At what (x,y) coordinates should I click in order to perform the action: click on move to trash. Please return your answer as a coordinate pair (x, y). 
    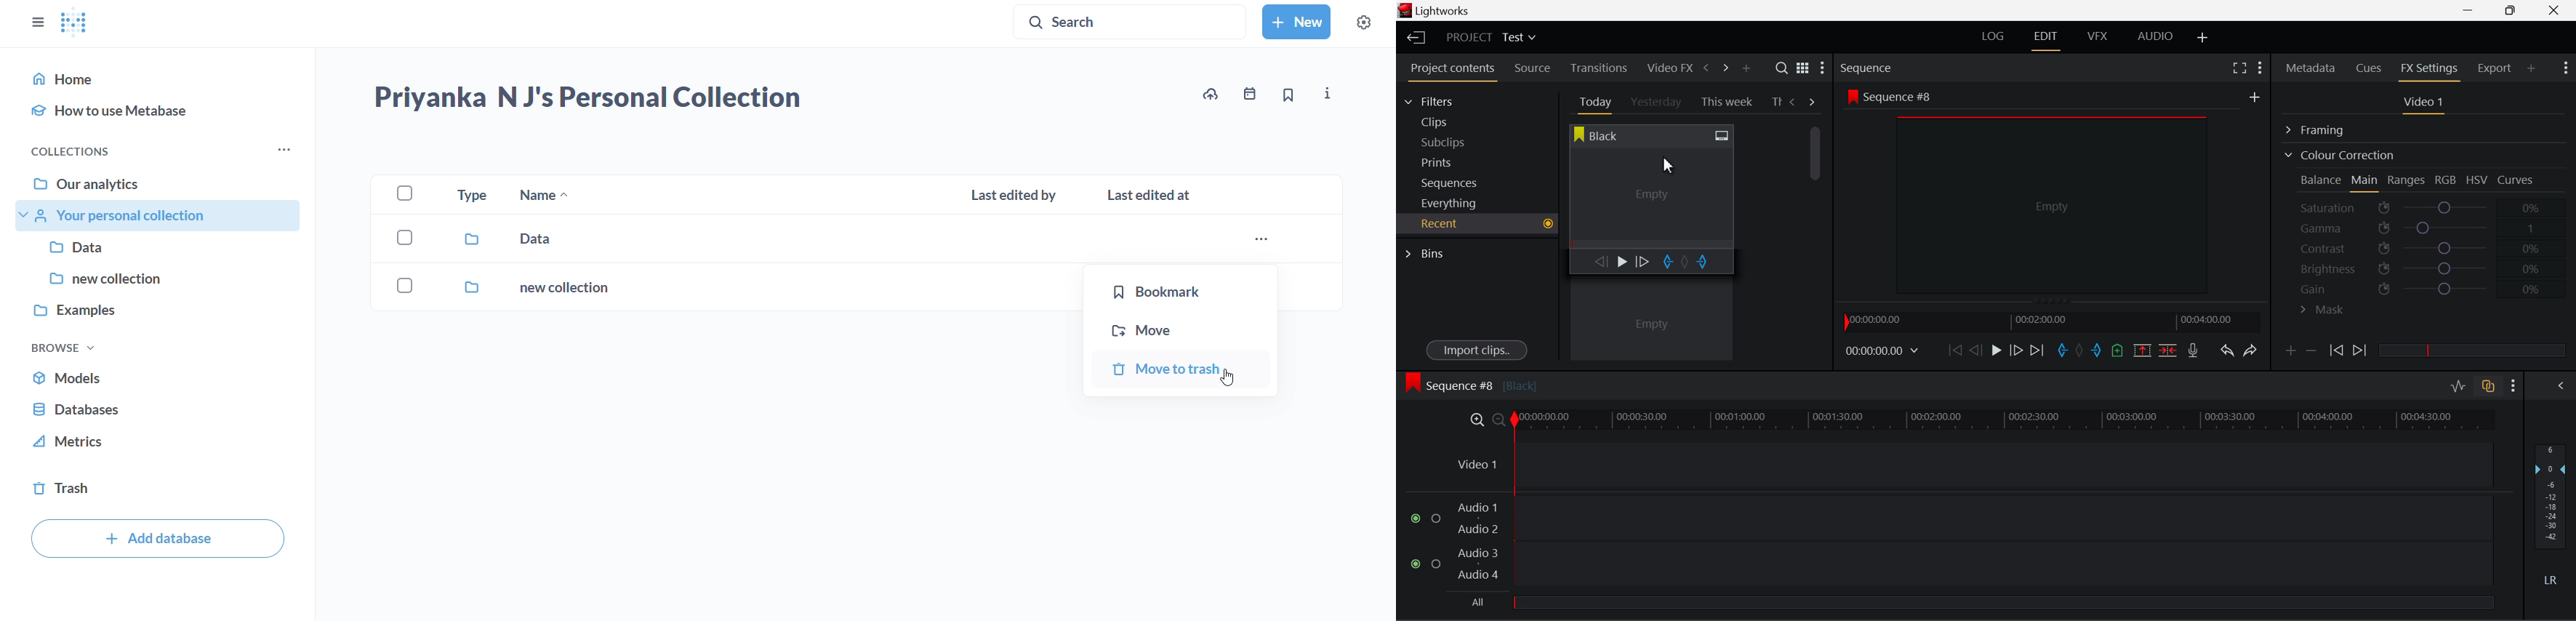
    Looking at the image, I should click on (1179, 374).